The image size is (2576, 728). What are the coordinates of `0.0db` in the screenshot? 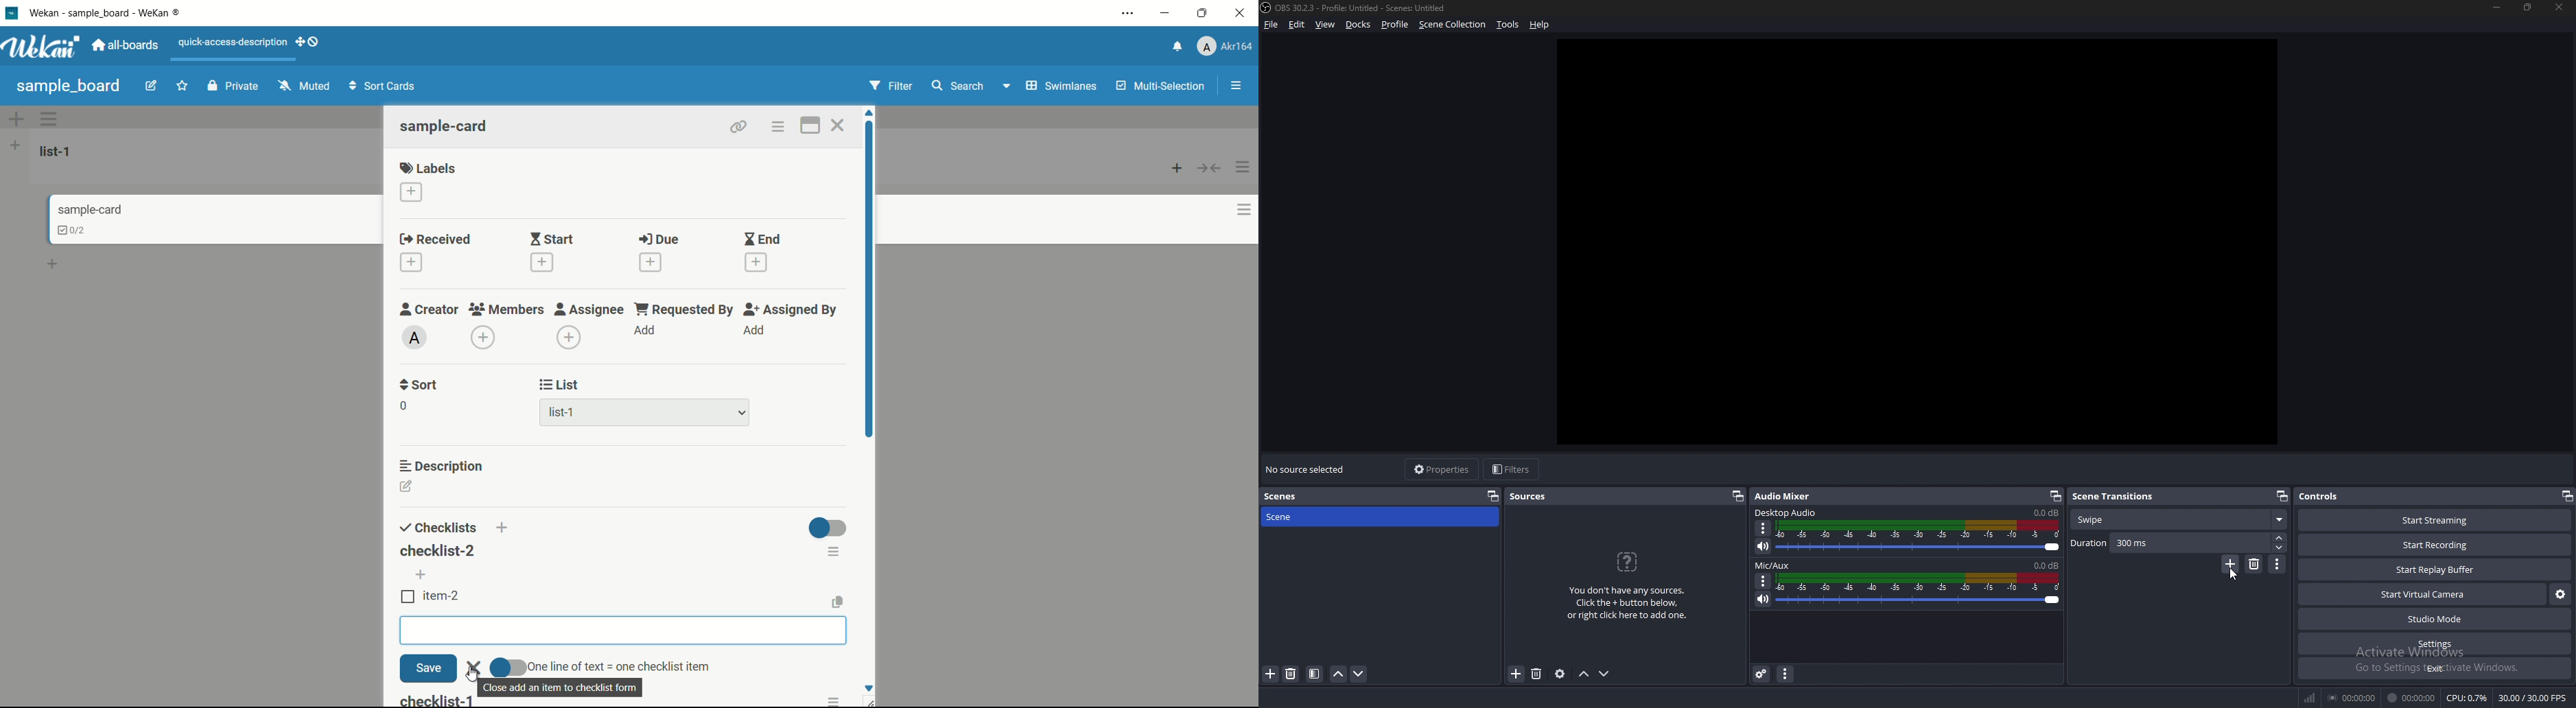 It's located at (2046, 565).